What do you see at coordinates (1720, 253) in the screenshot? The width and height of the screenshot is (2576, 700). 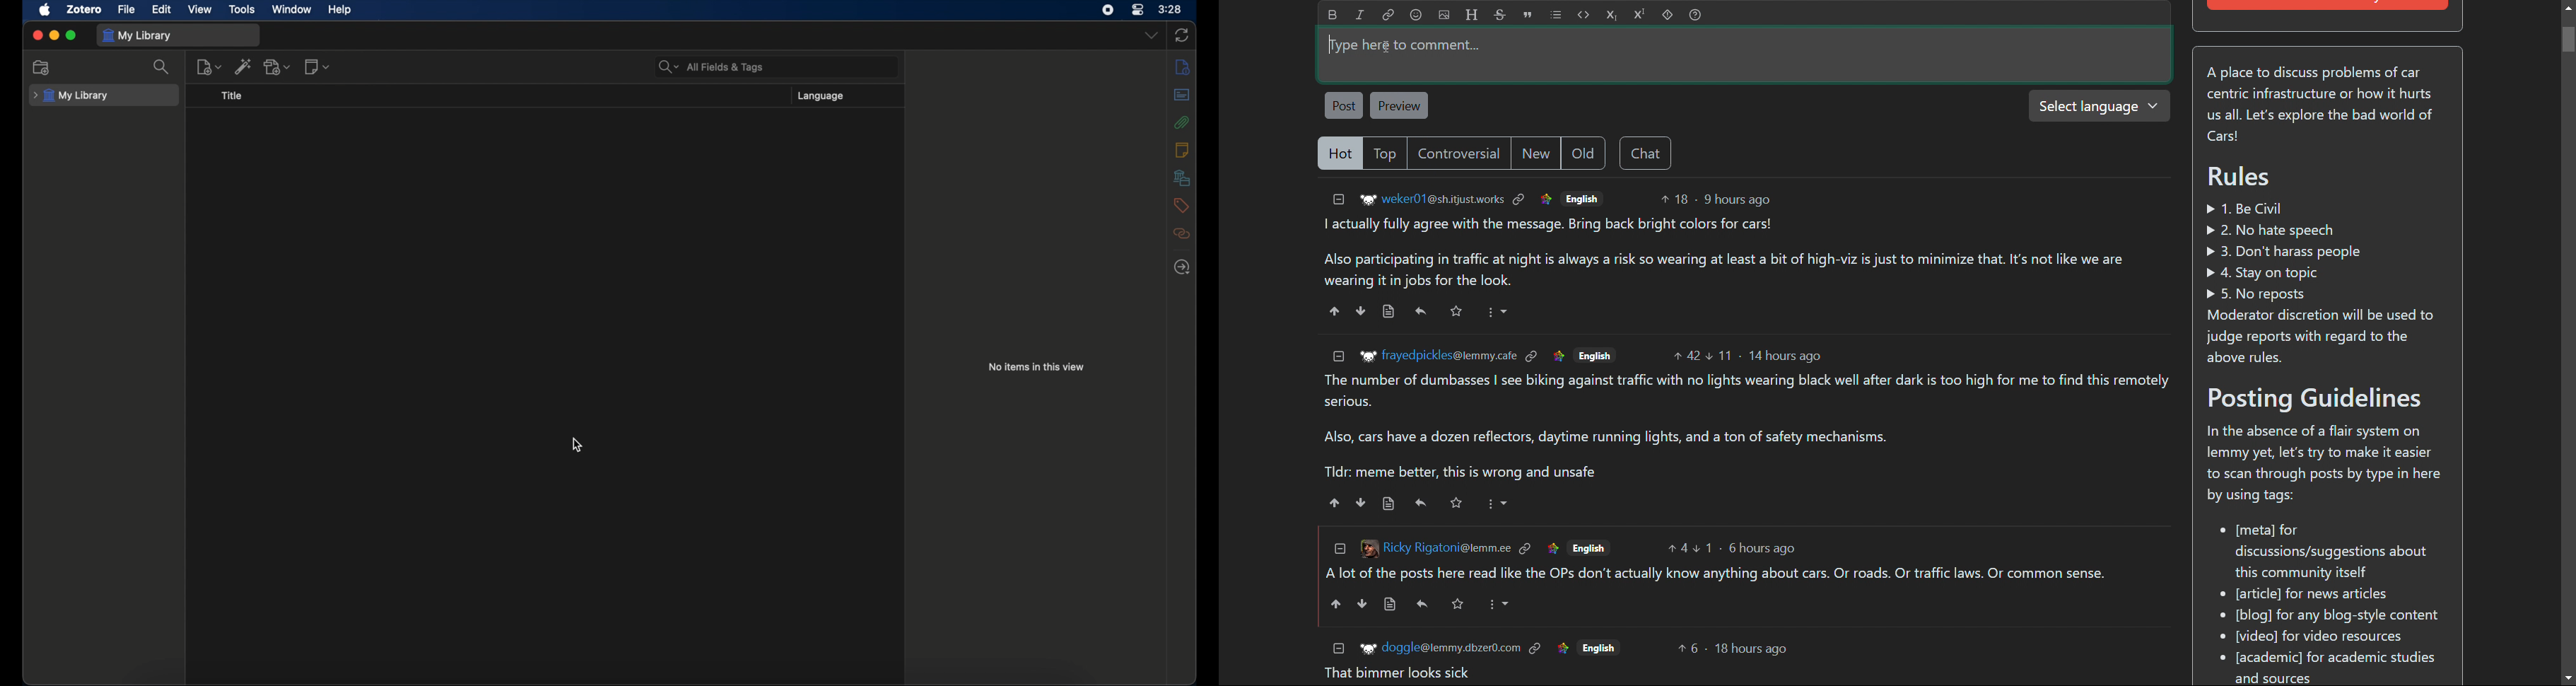 I see `I actually fully agree with the message. Bring back bright colors for cars!
Also participating in traffic at night is always a risk so wearing at least a bit of high-viz is just to minimize that. It's not like we are
wearing it in jobs for the look.` at bounding box center [1720, 253].